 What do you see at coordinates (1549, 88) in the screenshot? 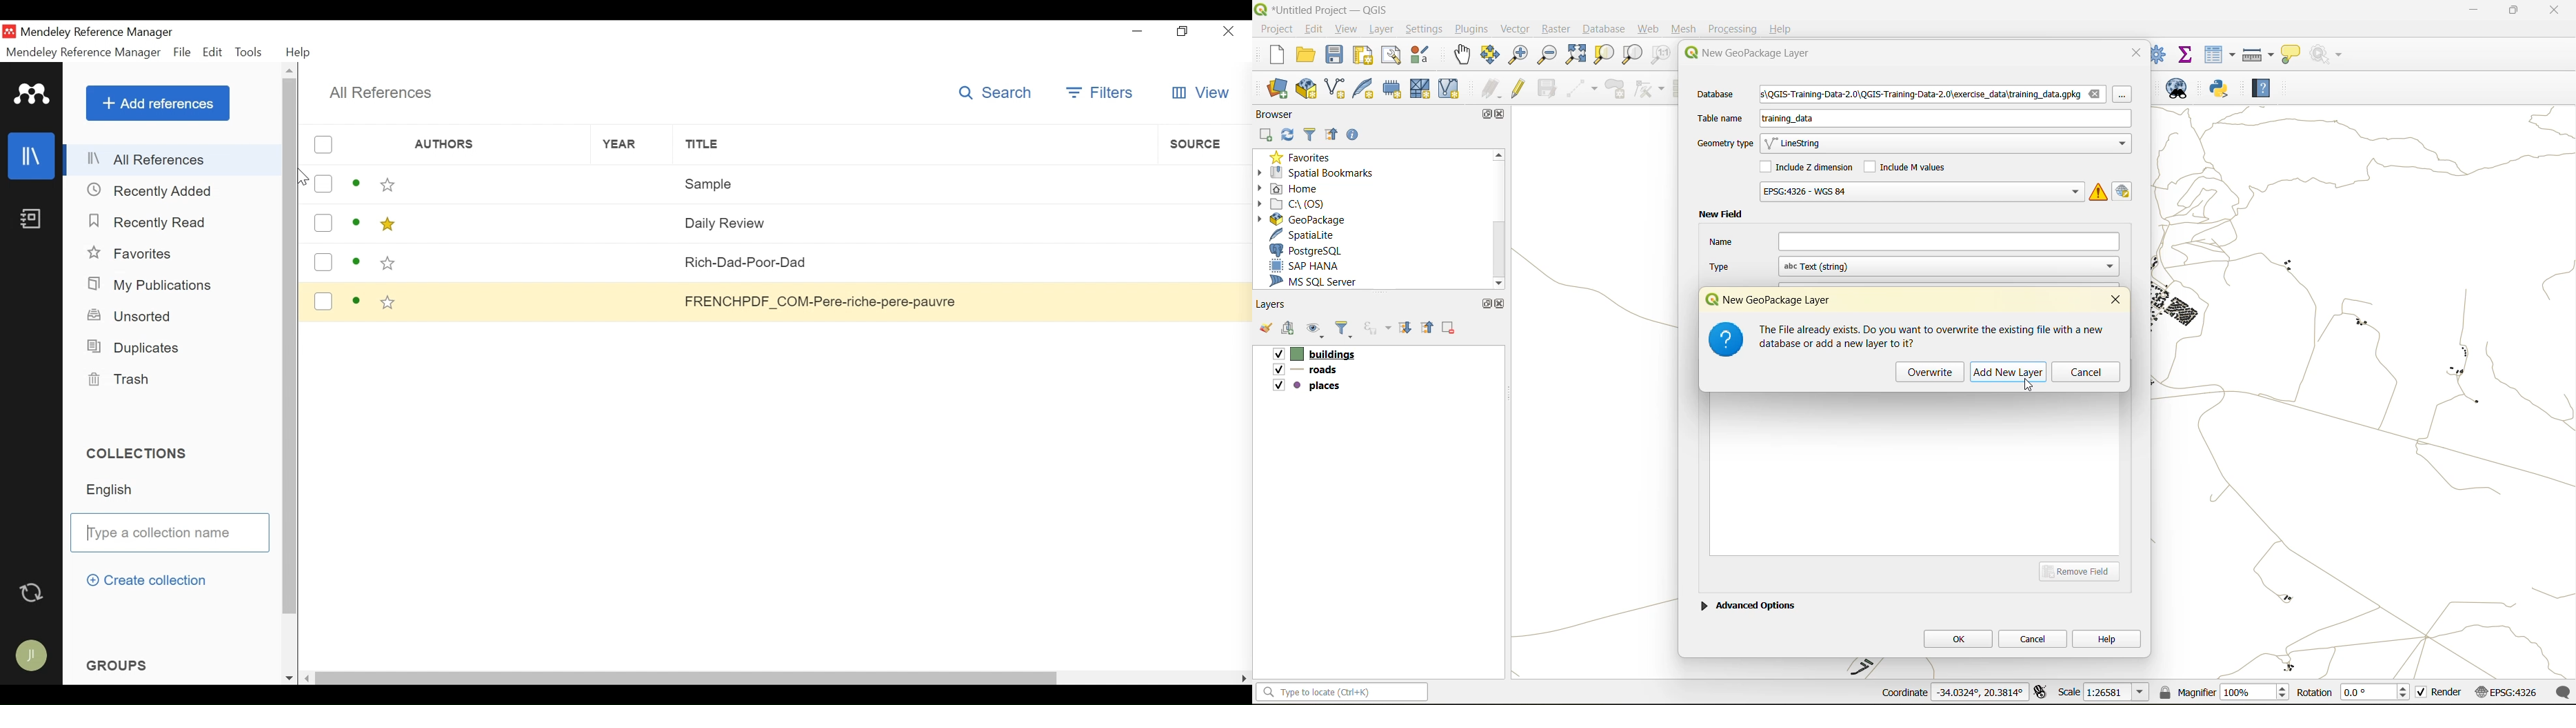
I see `save edits` at bounding box center [1549, 88].